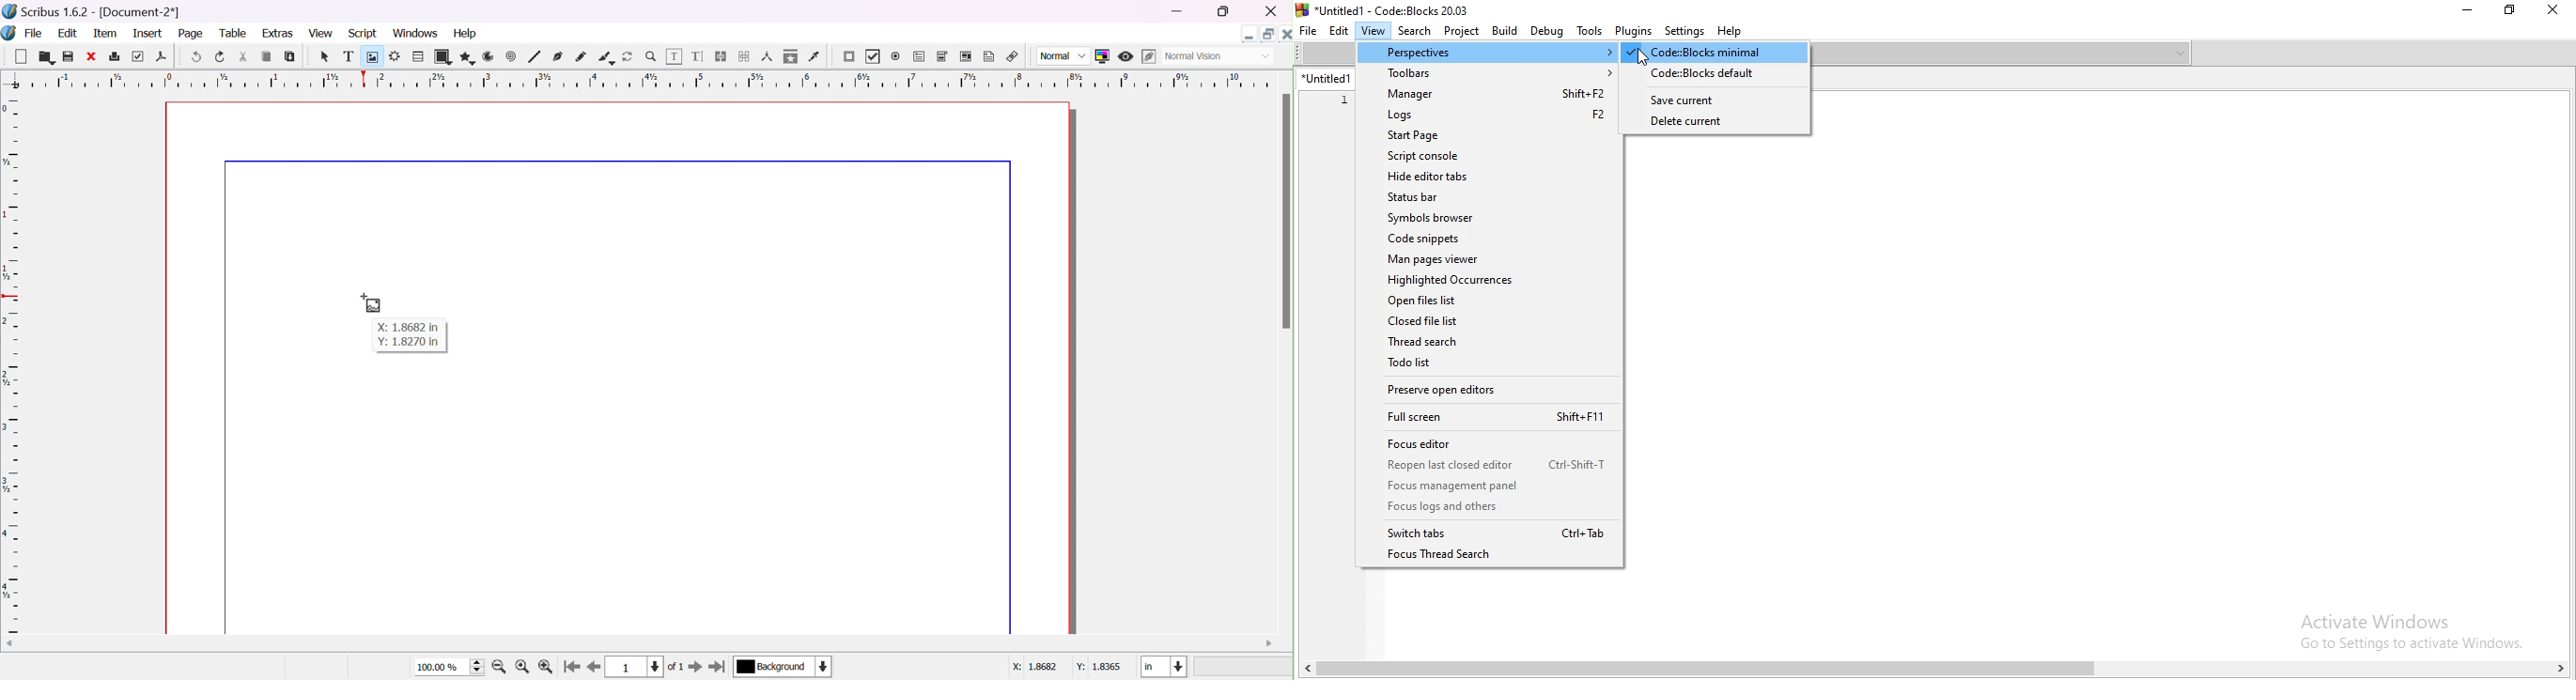 The width and height of the screenshot is (2576, 700). What do you see at coordinates (1462, 31) in the screenshot?
I see `Project ` at bounding box center [1462, 31].